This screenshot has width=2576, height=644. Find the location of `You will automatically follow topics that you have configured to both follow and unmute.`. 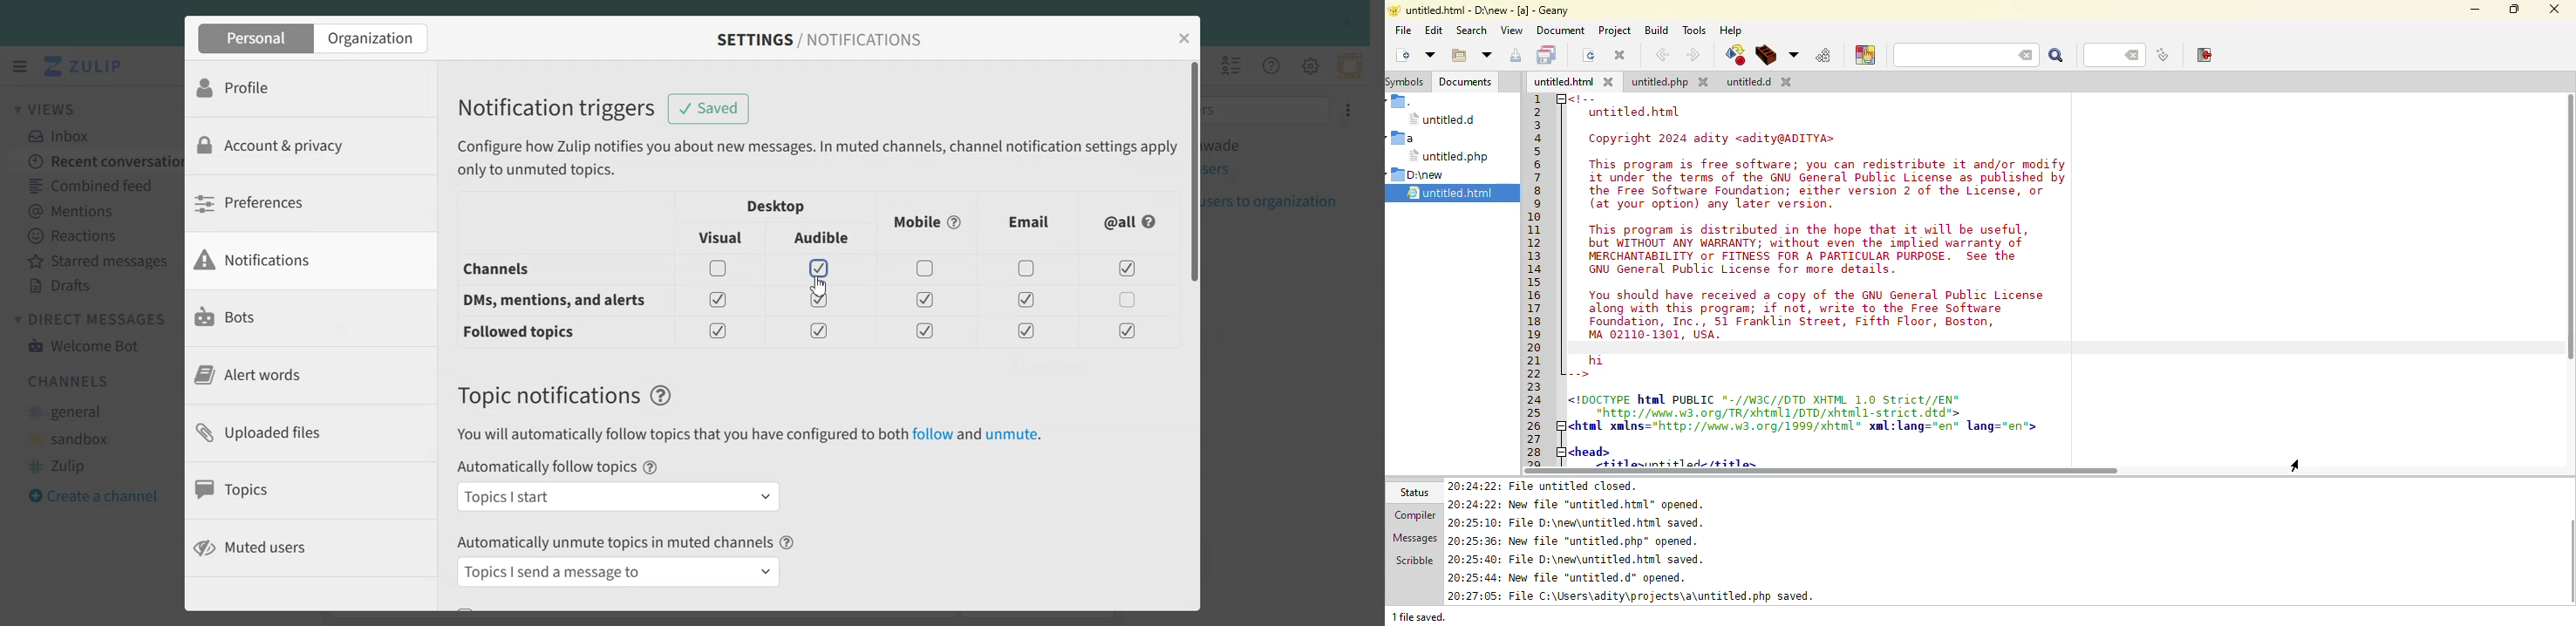

You will automatically follow topics that you have configured to both follow and unmute. is located at coordinates (749, 435).